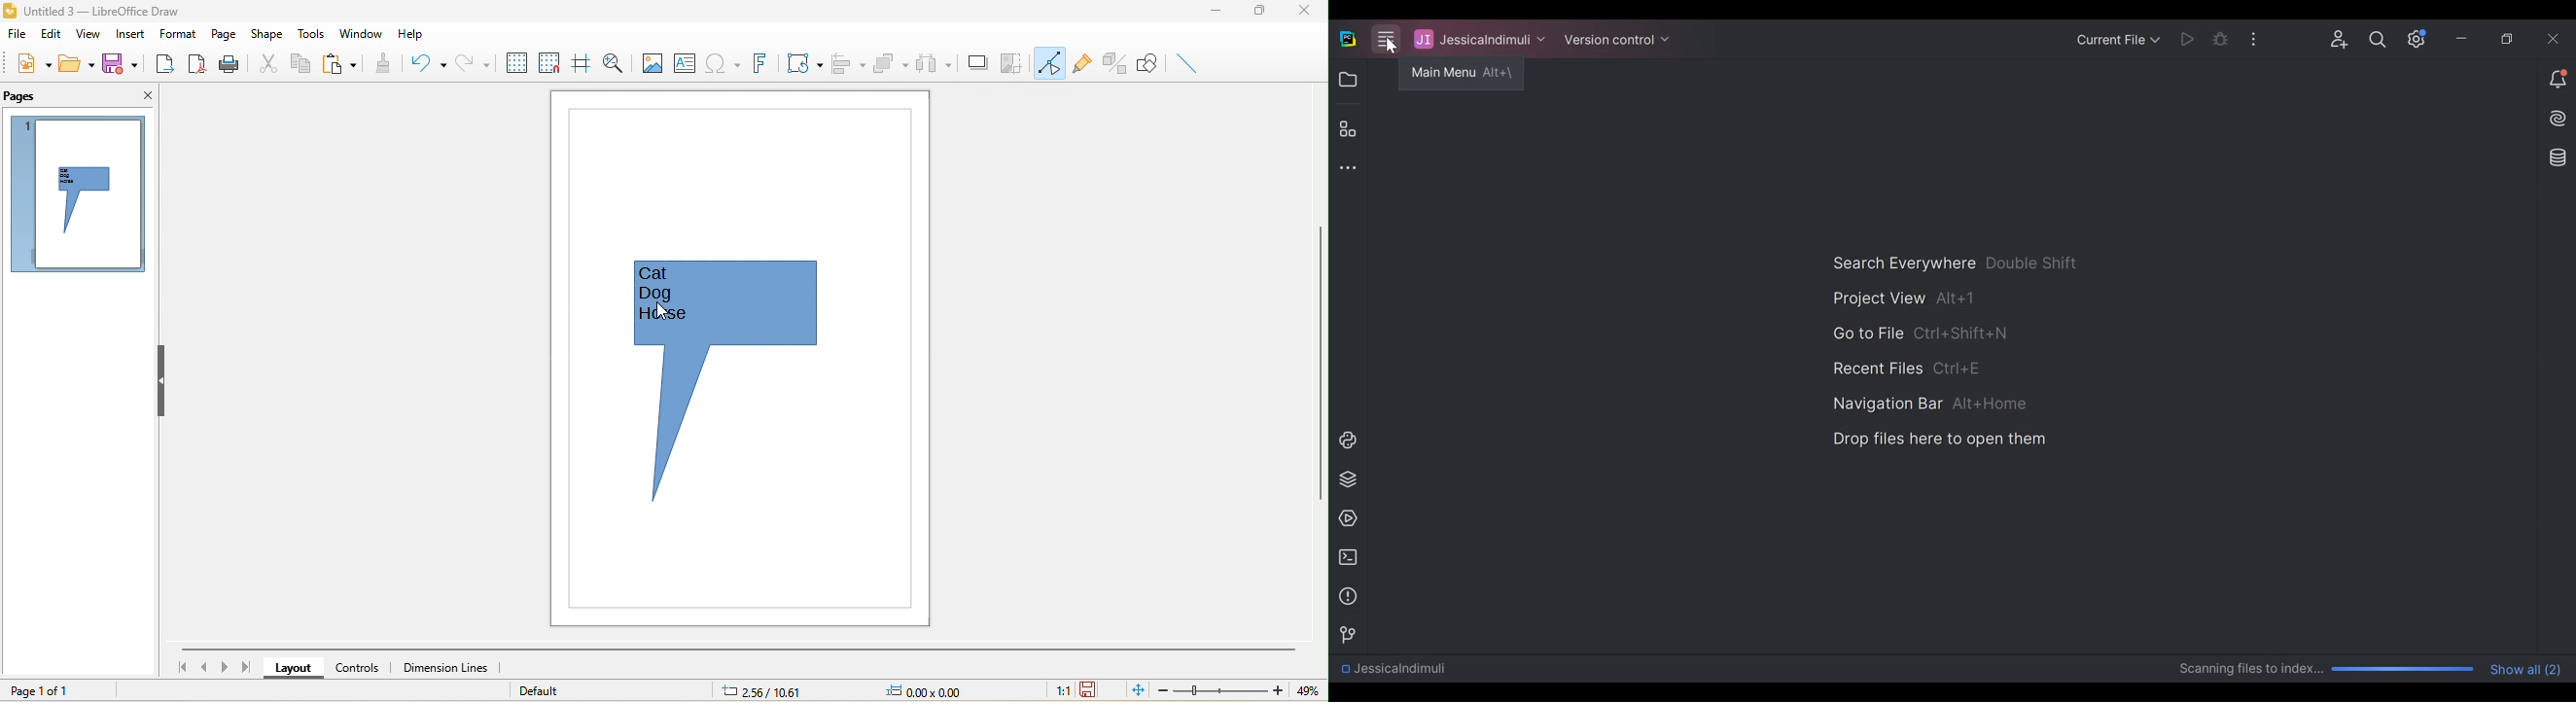 The height and width of the screenshot is (728, 2576). I want to click on export, so click(160, 66).